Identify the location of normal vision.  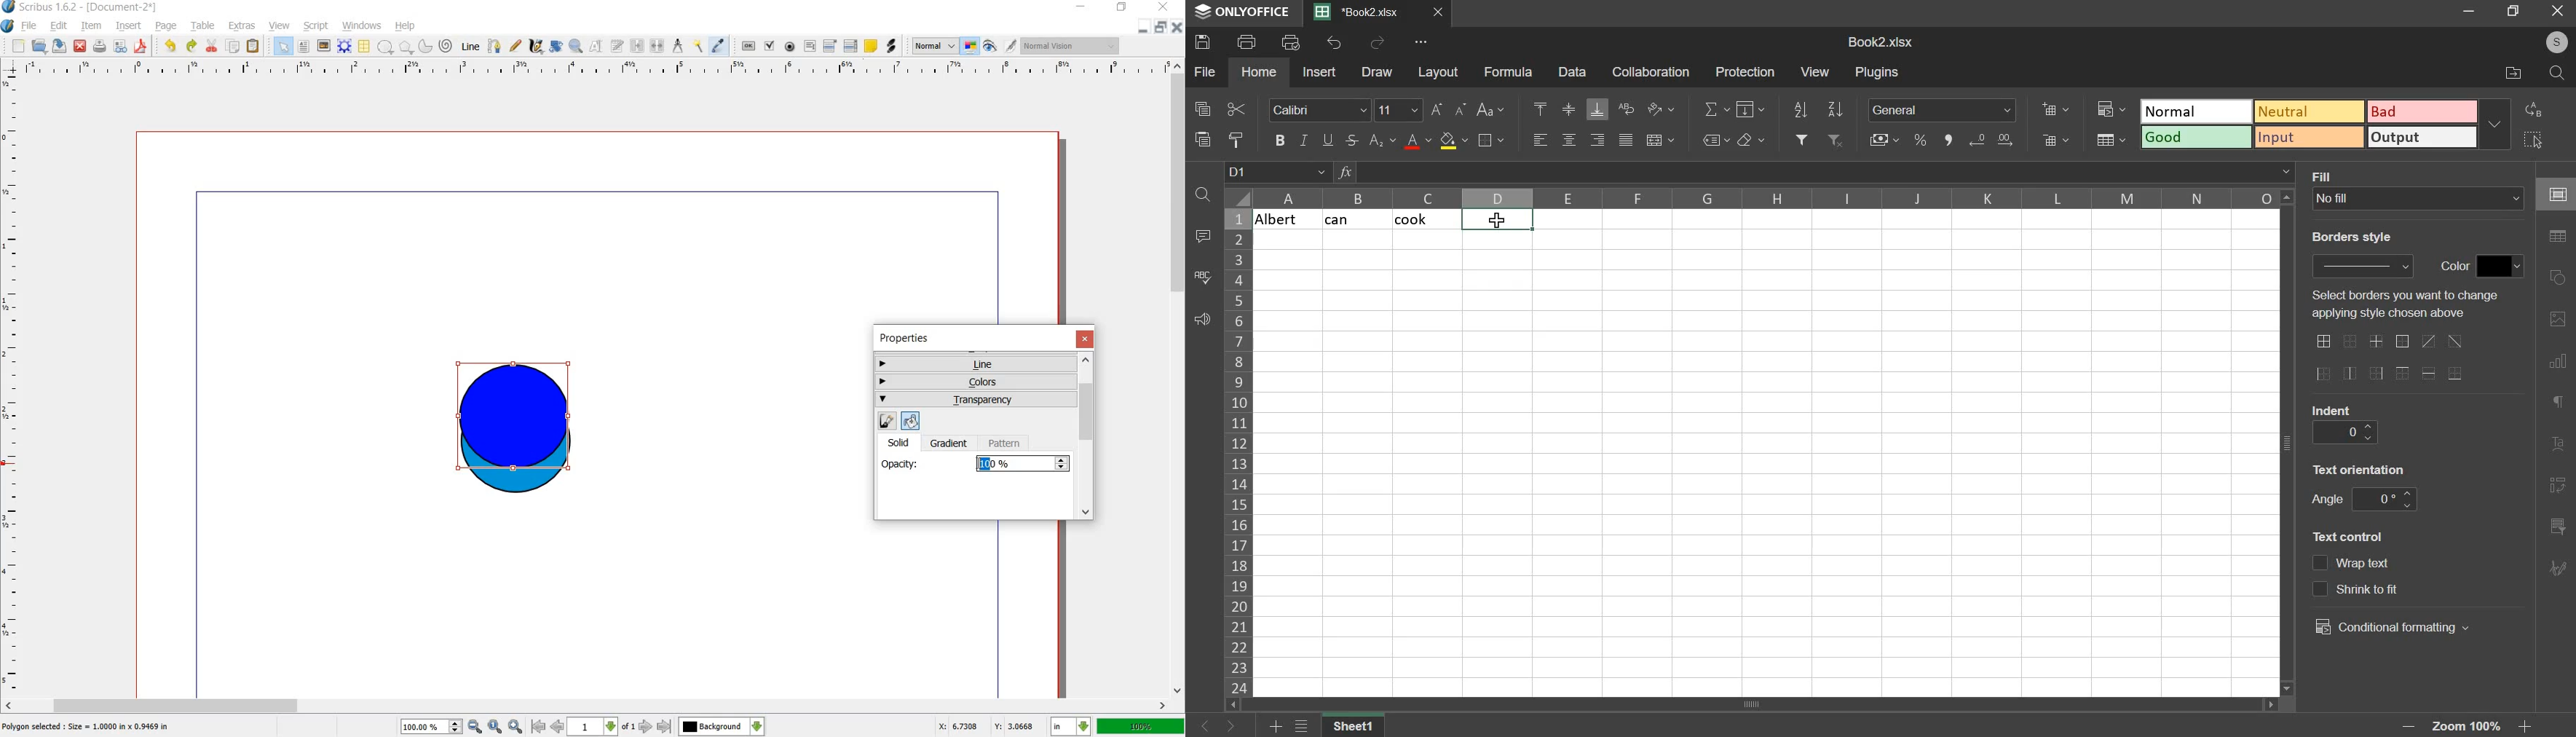
(1071, 47).